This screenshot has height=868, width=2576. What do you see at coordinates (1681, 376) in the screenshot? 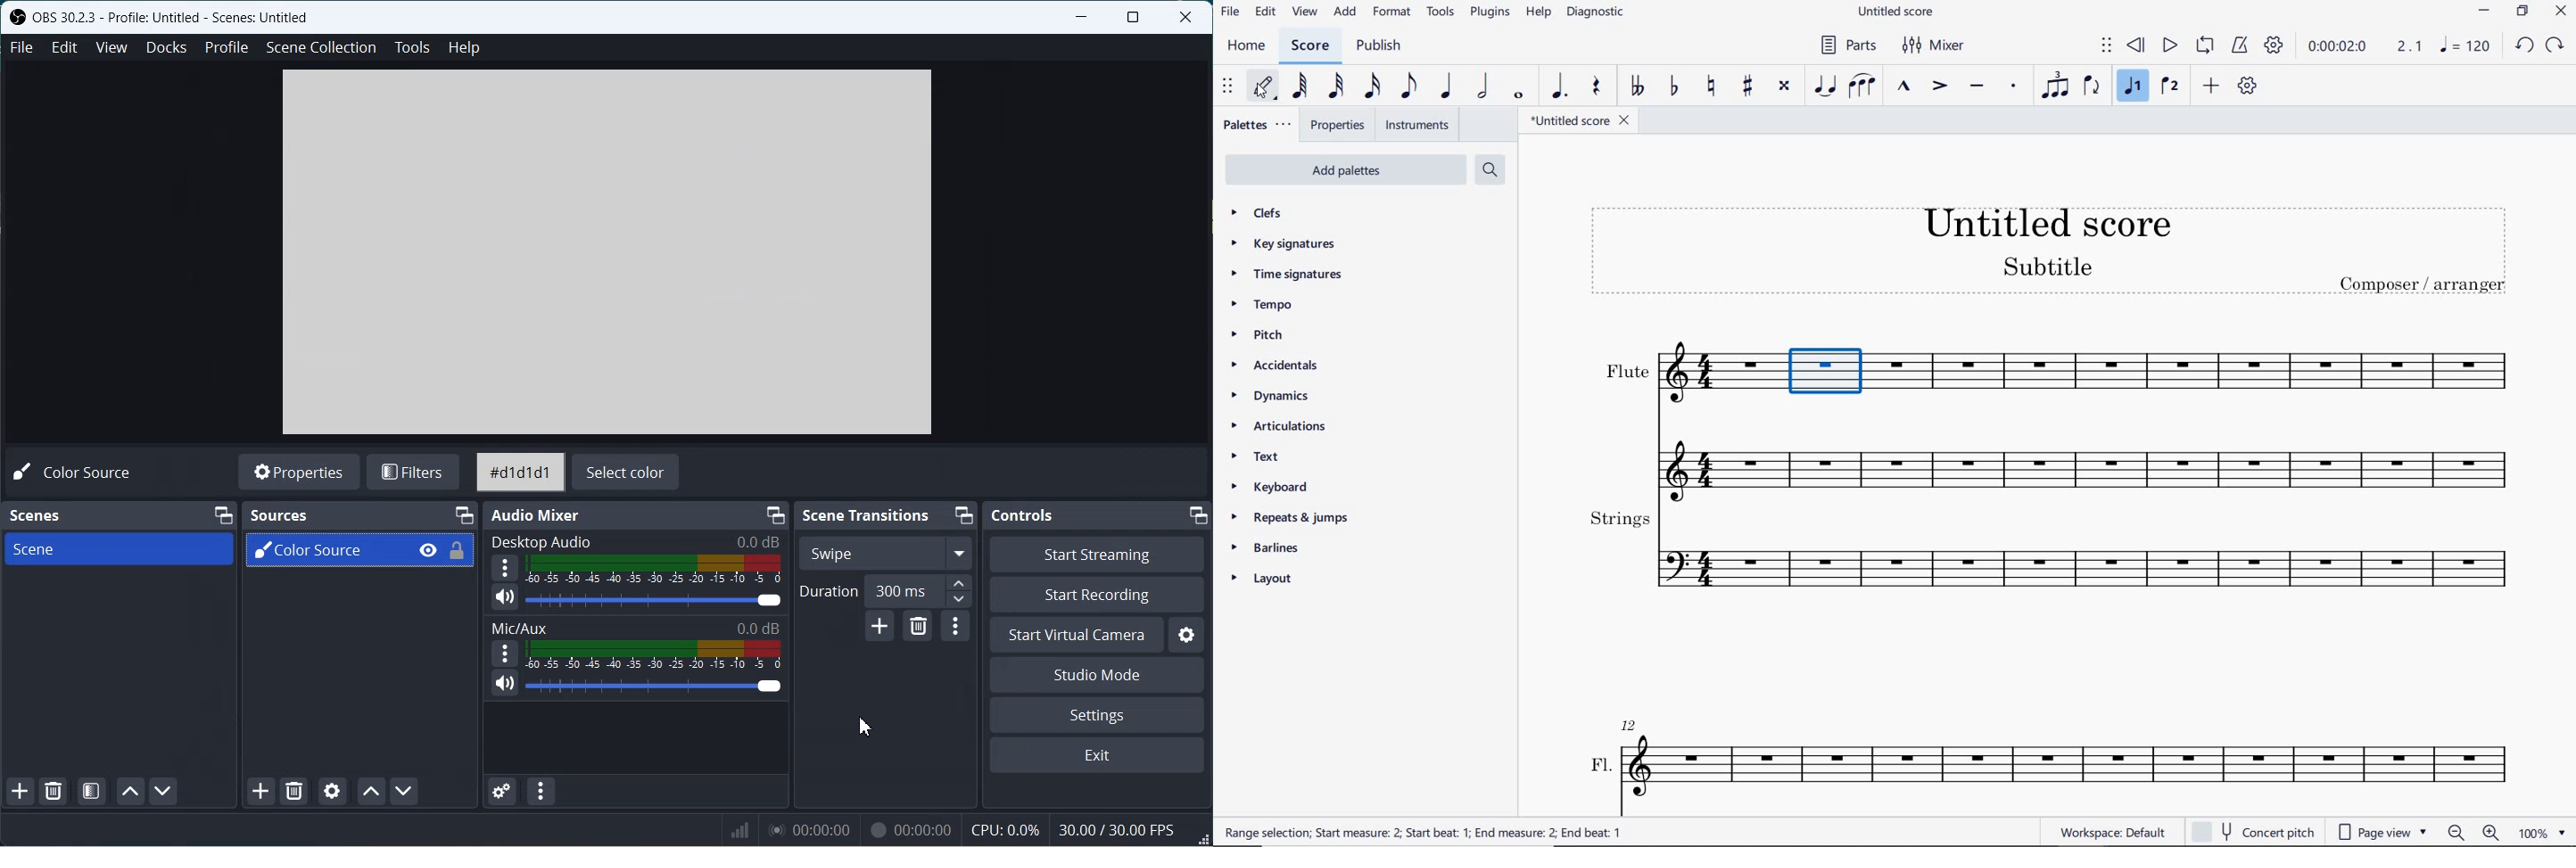
I see `` at bounding box center [1681, 376].